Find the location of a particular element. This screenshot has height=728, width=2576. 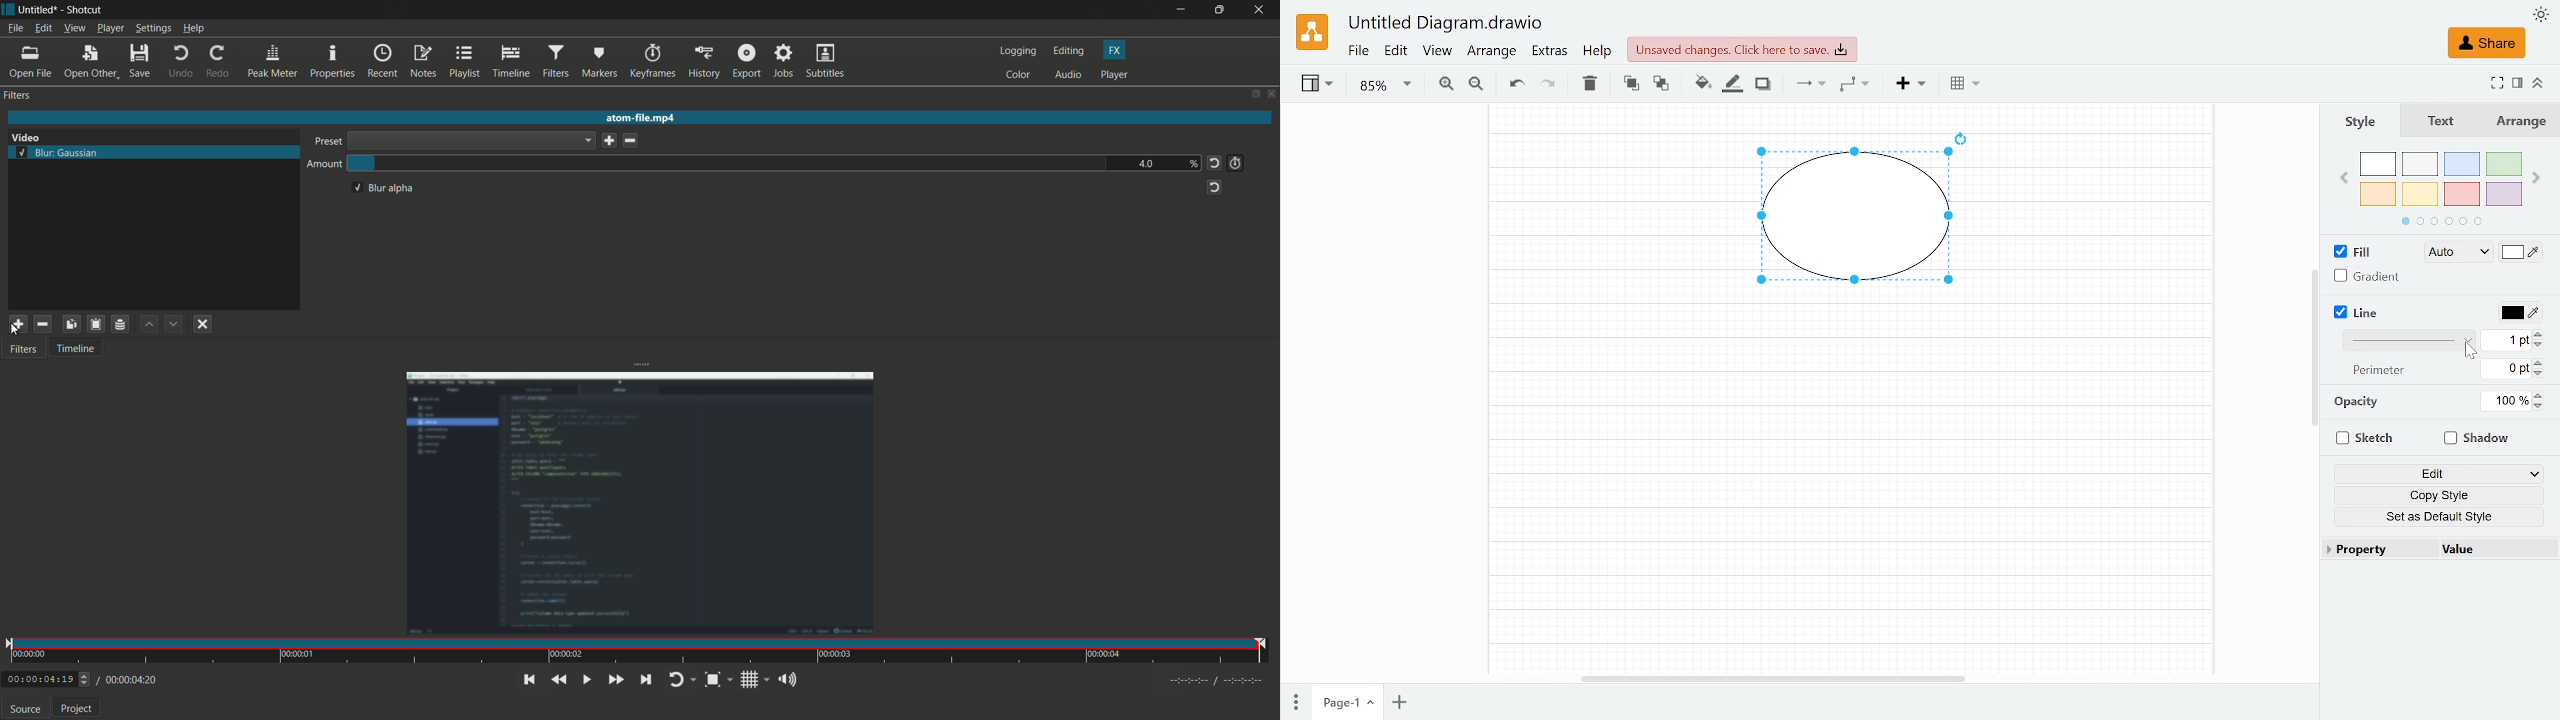

deselect the filter is located at coordinates (203, 325).